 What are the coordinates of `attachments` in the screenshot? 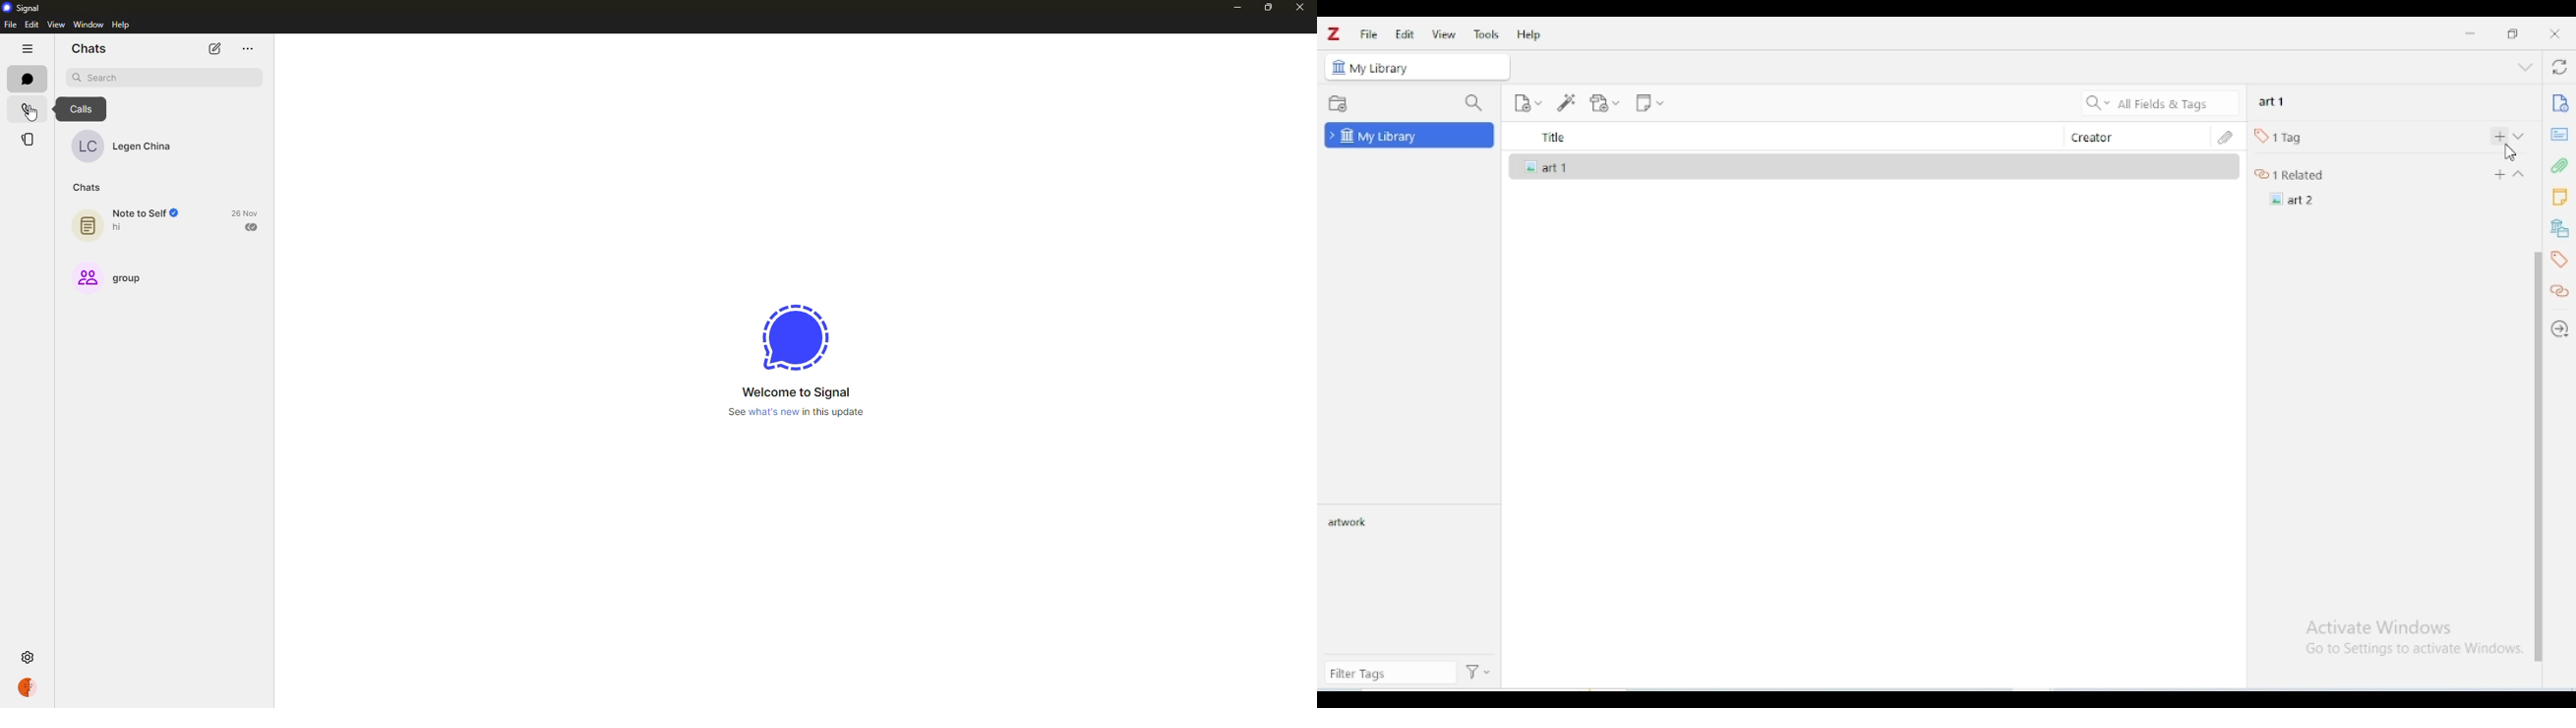 It's located at (2561, 166).